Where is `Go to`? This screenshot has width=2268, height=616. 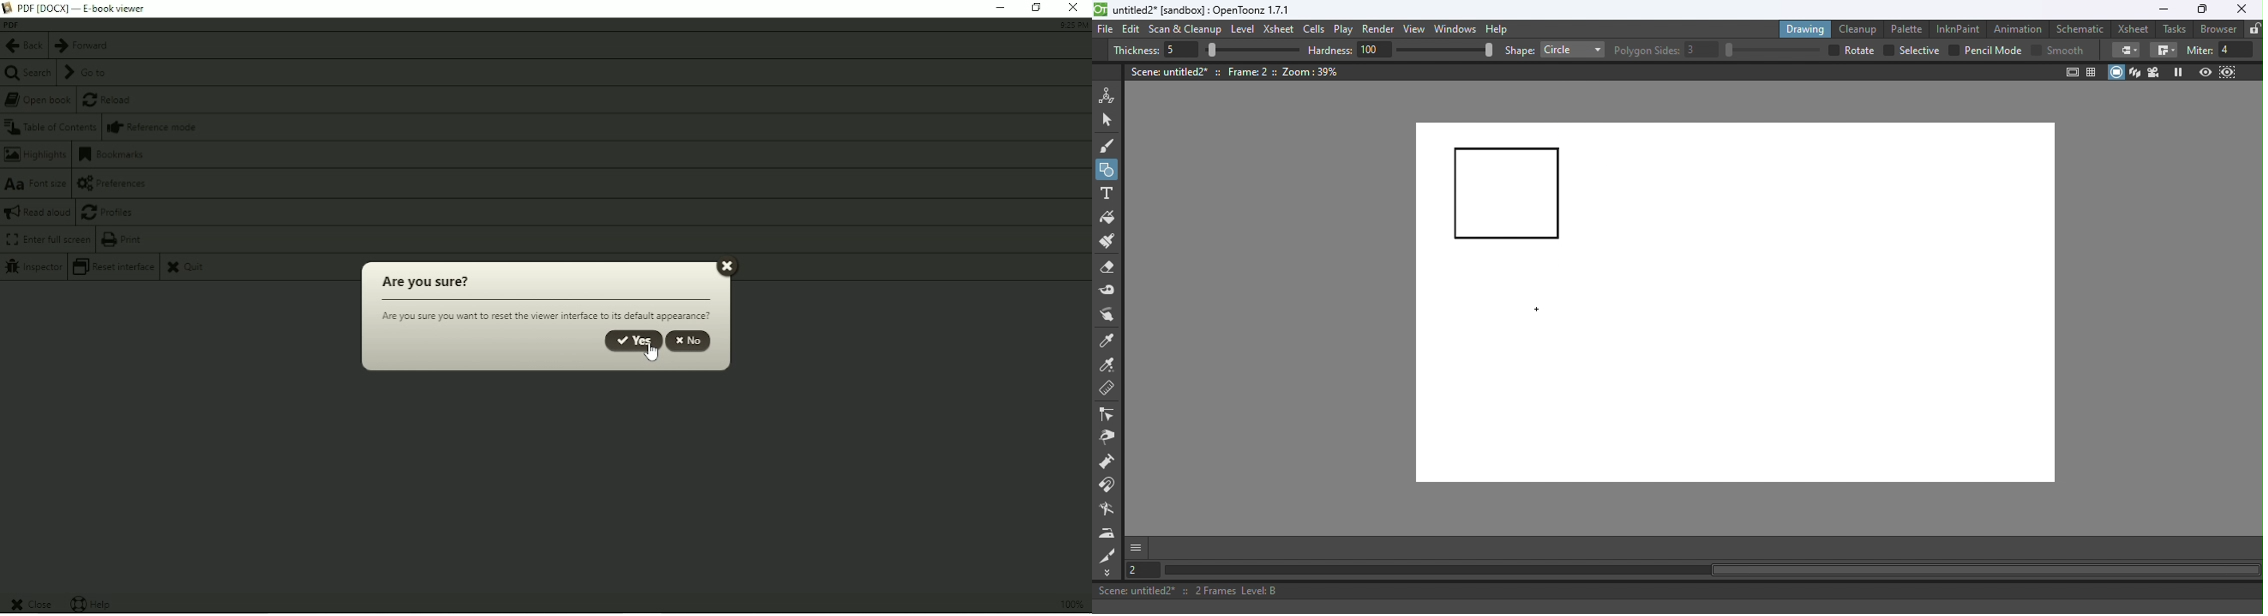
Go to is located at coordinates (84, 72).